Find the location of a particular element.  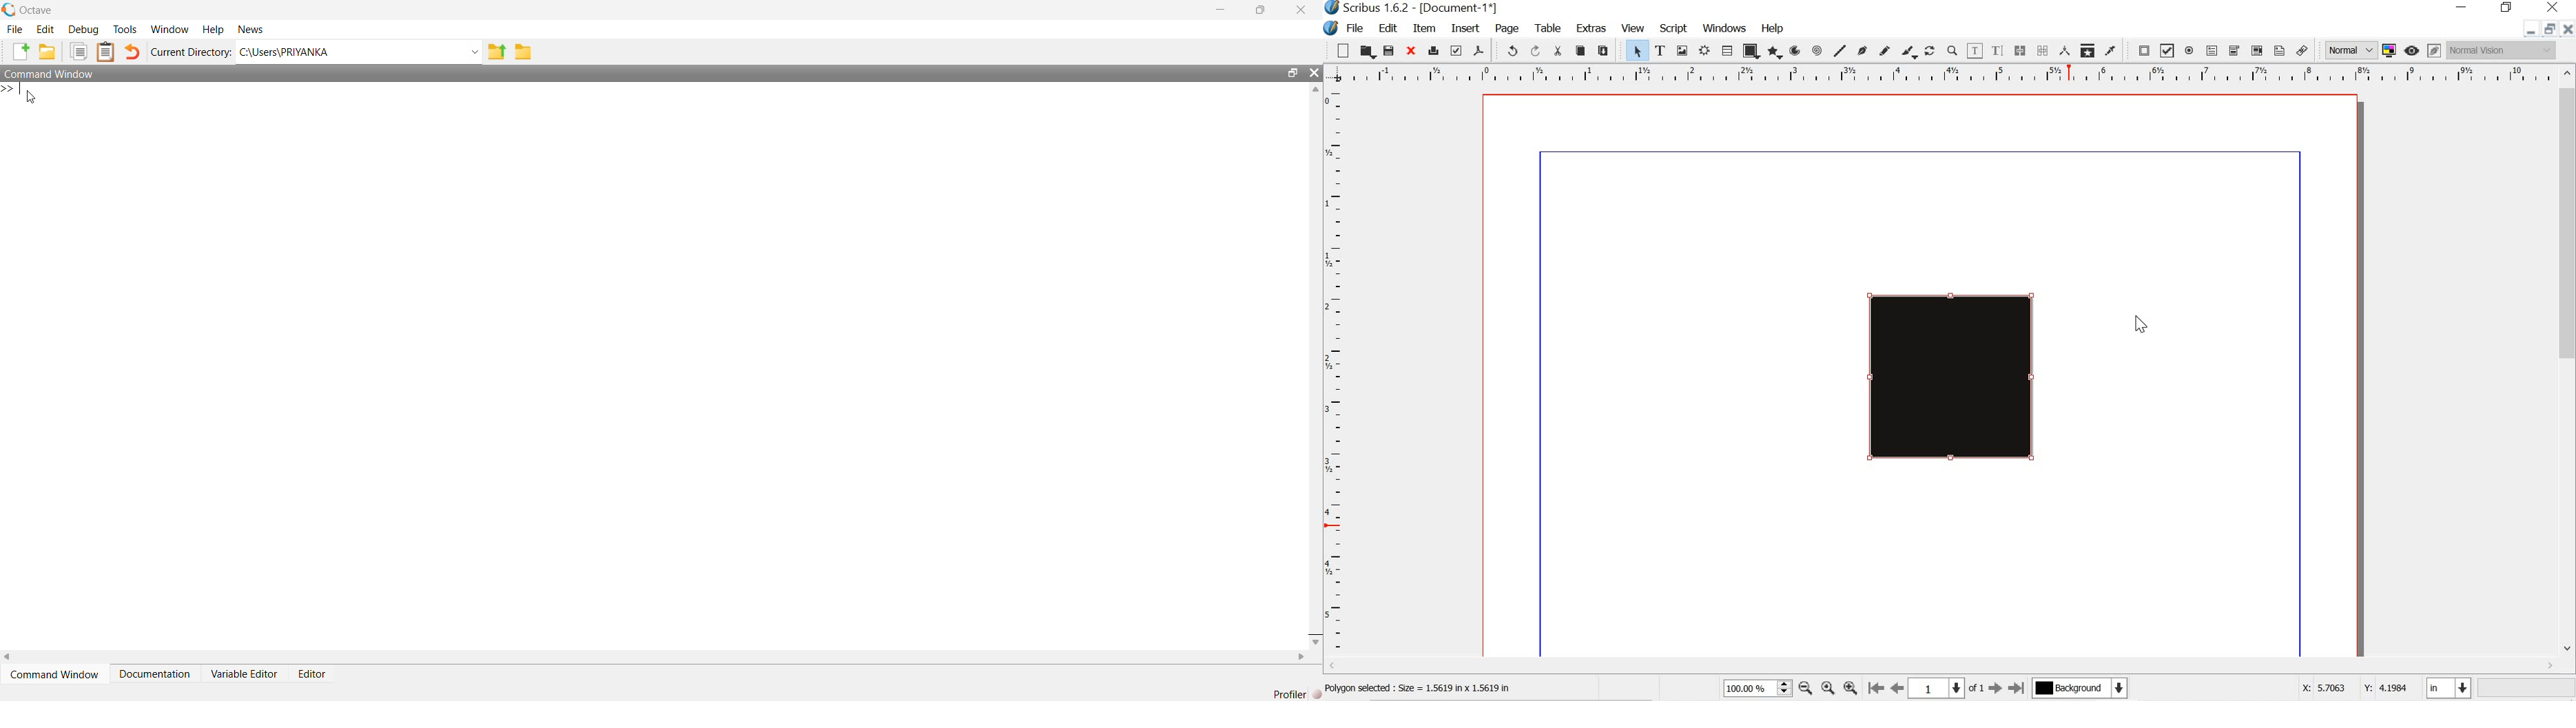

windows is located at coordinates (1726, 29).